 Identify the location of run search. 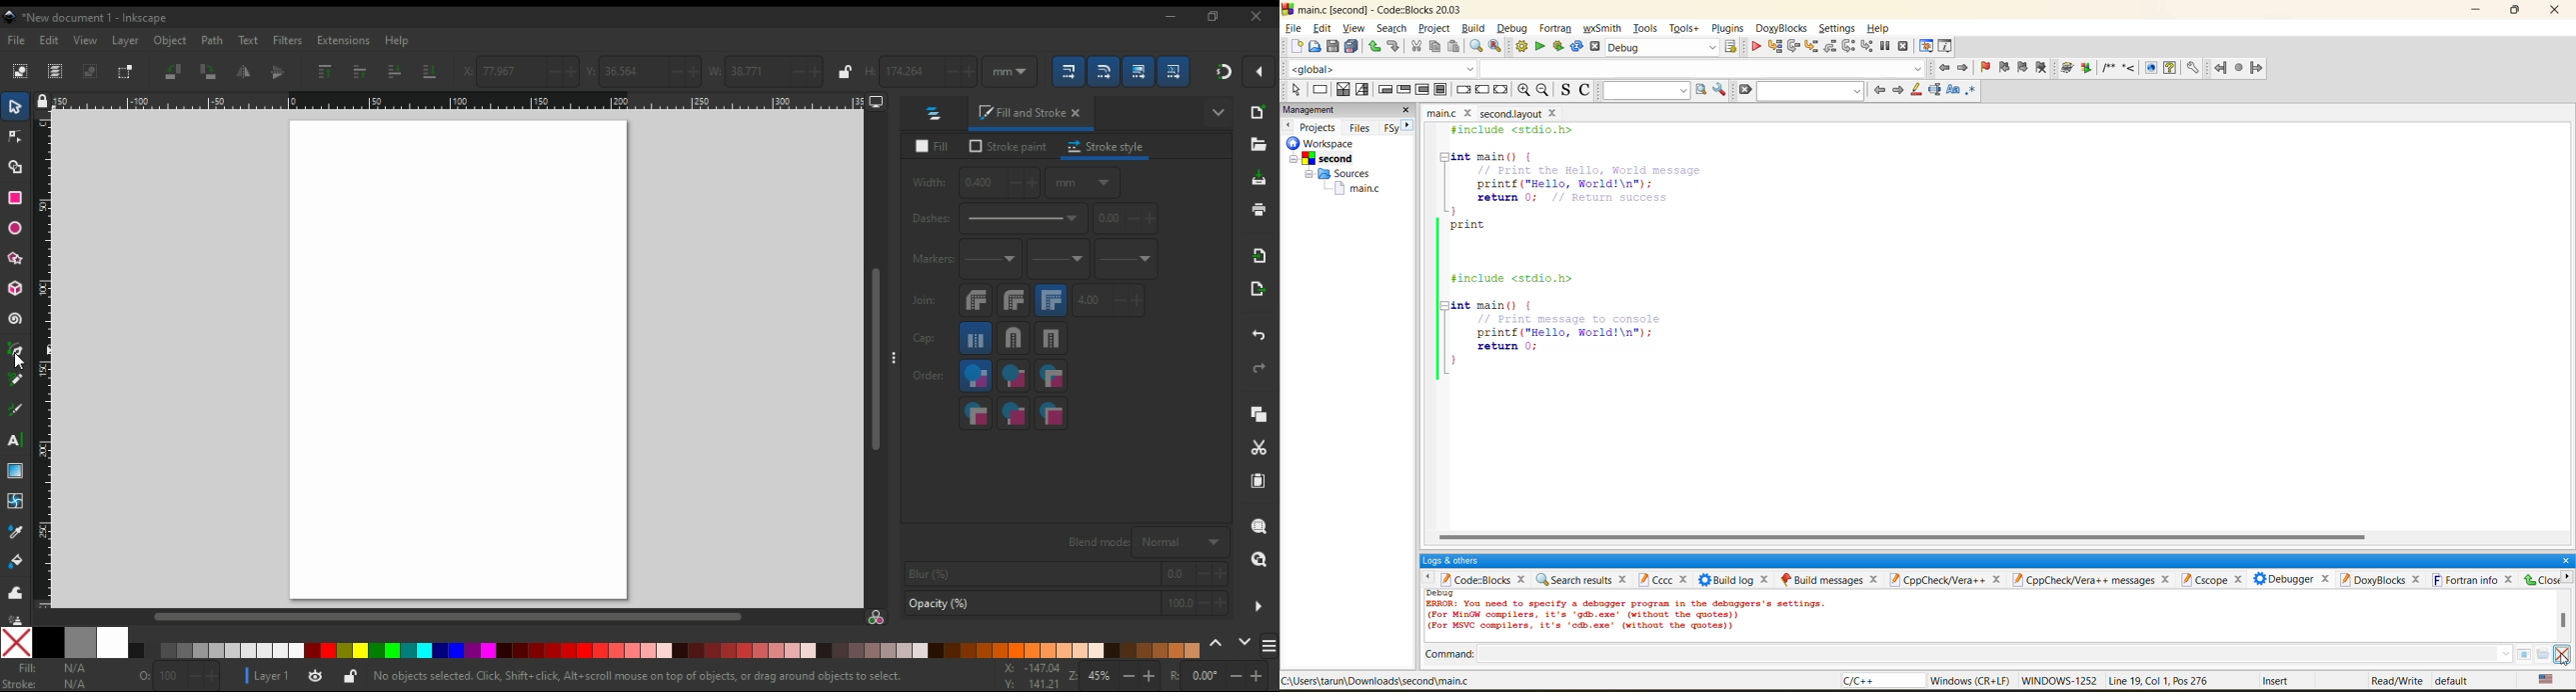
(1697, 89).